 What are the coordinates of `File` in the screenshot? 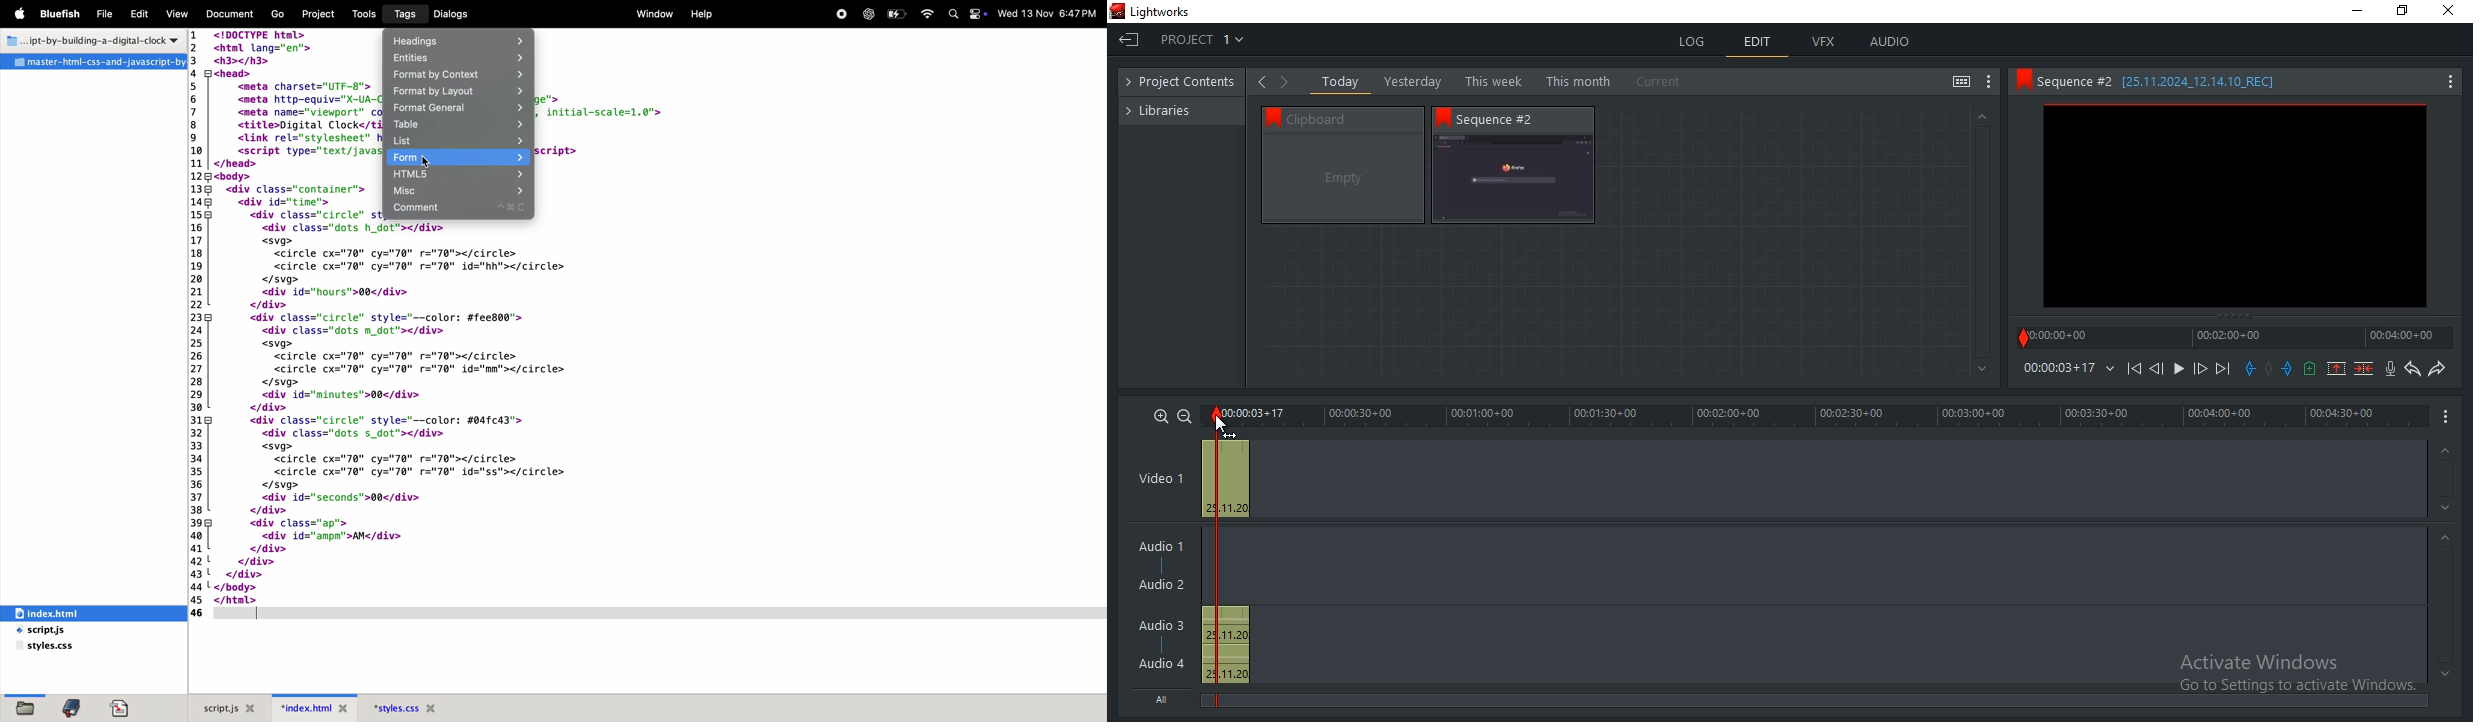 It's located at (96, 62).